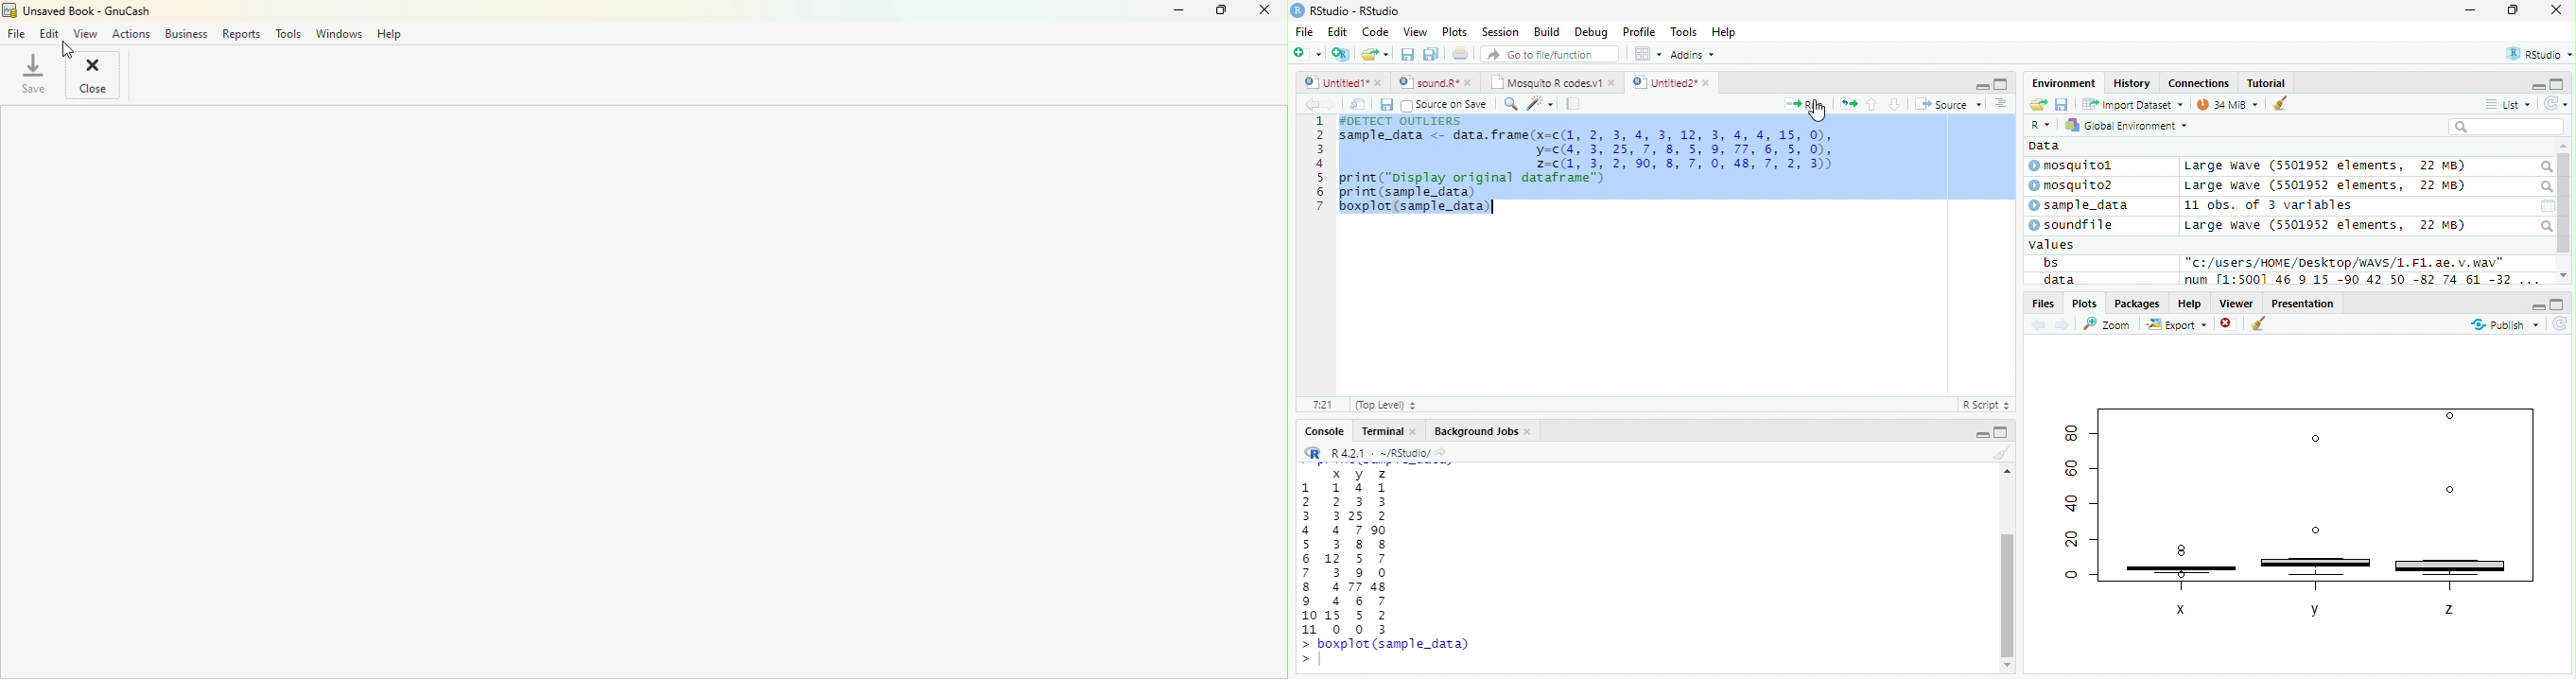 The width and height of the screenshot is (2576, 700). What do you see at coordinates (1500, 31) in the screenshot?
I see `Session` at bounding box center [1500, 31].